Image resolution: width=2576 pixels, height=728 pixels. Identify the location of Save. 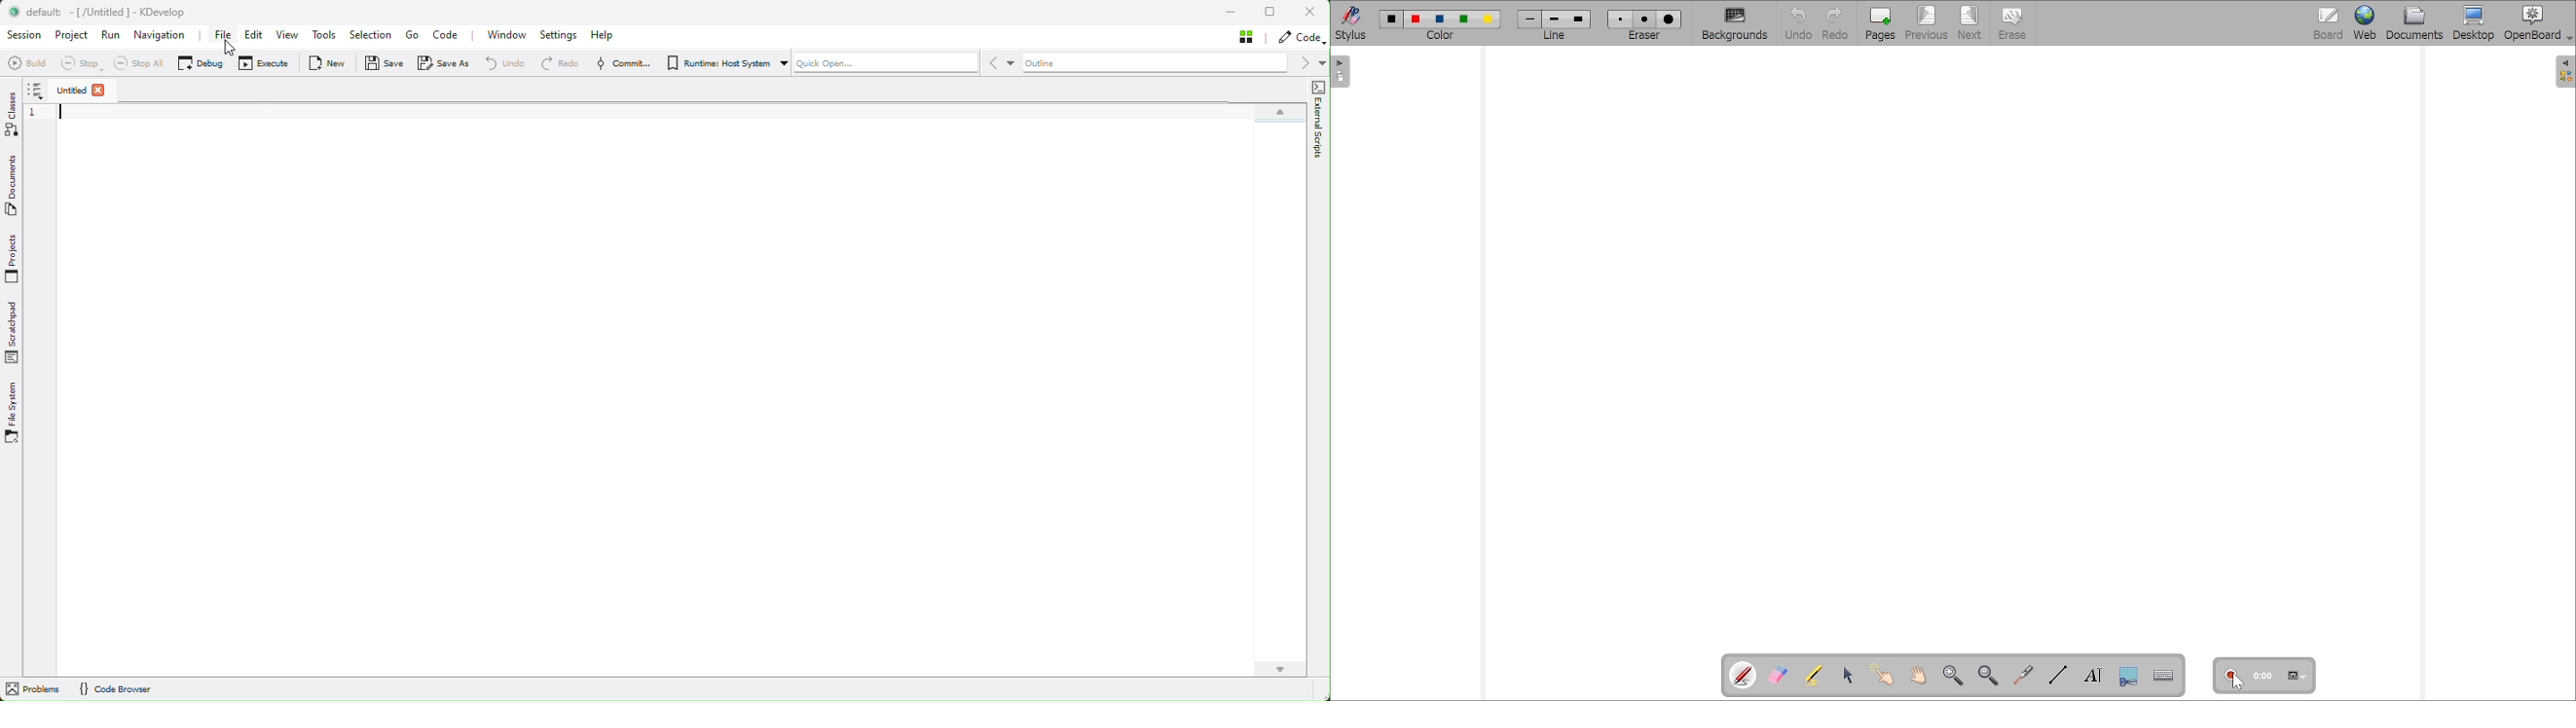
(387, 63).